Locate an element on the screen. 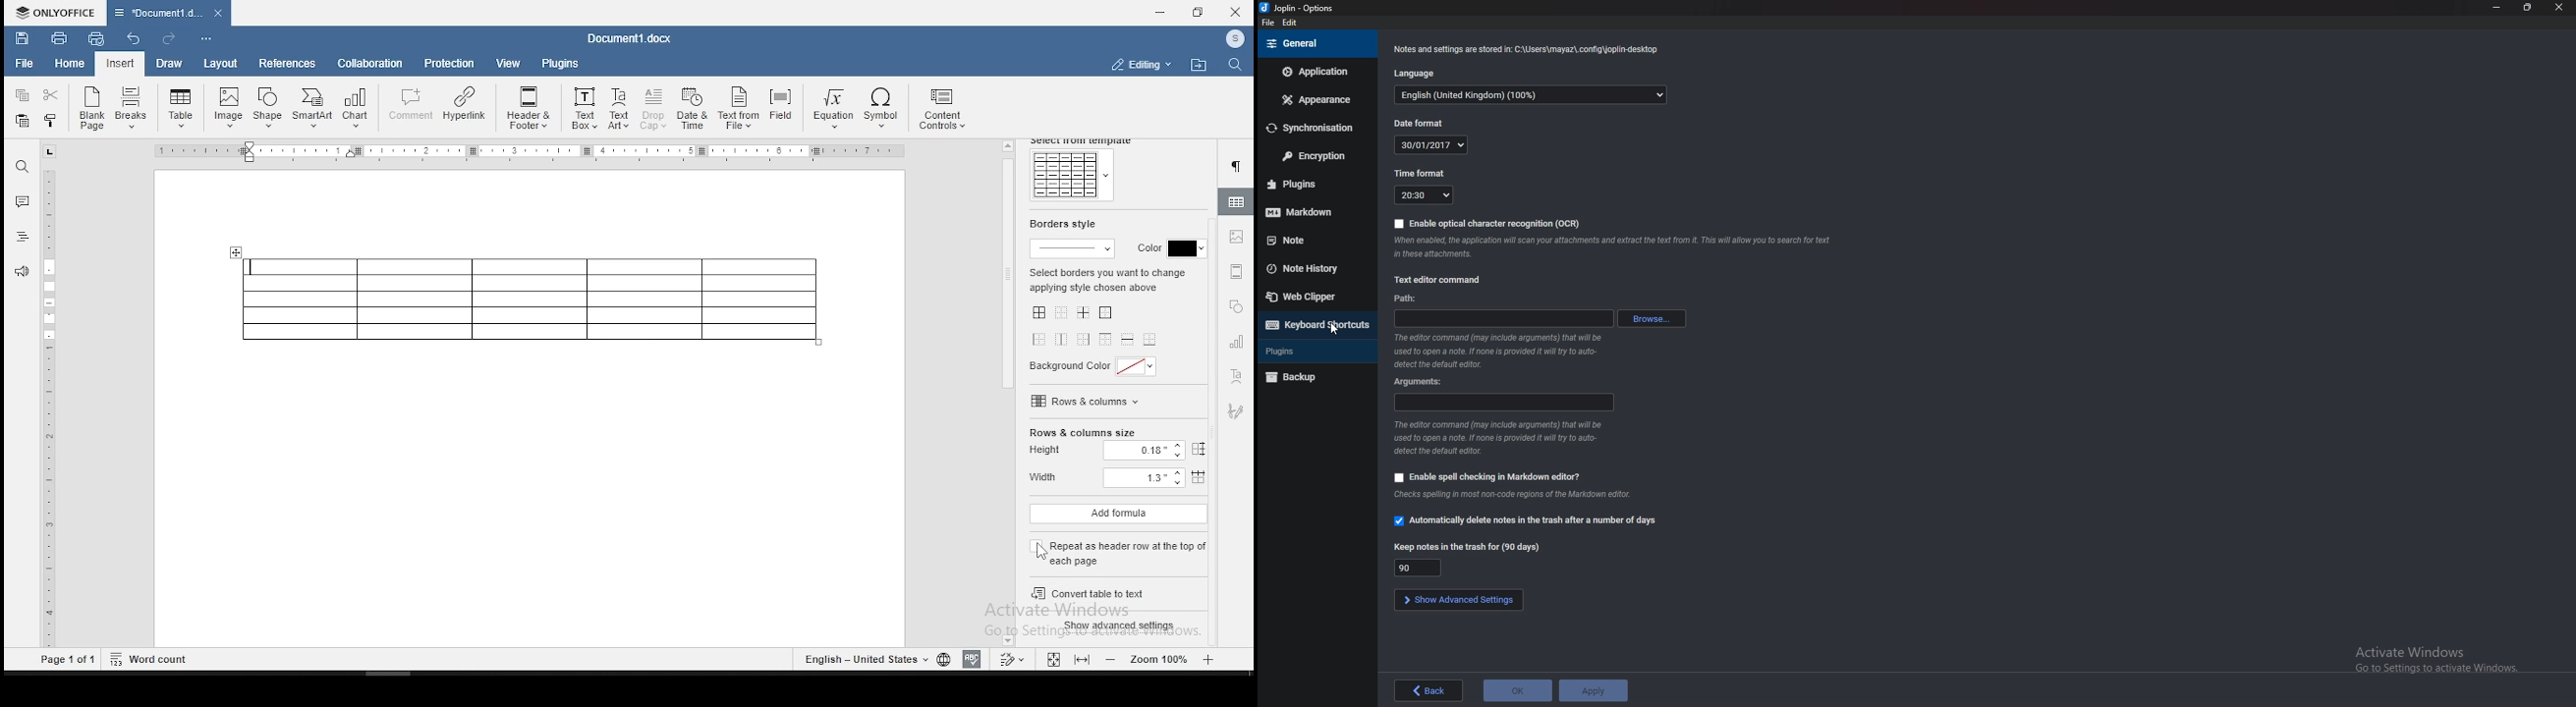 This screenshot has height=728, width=2576. background color is located at coordinates (1095, 368).